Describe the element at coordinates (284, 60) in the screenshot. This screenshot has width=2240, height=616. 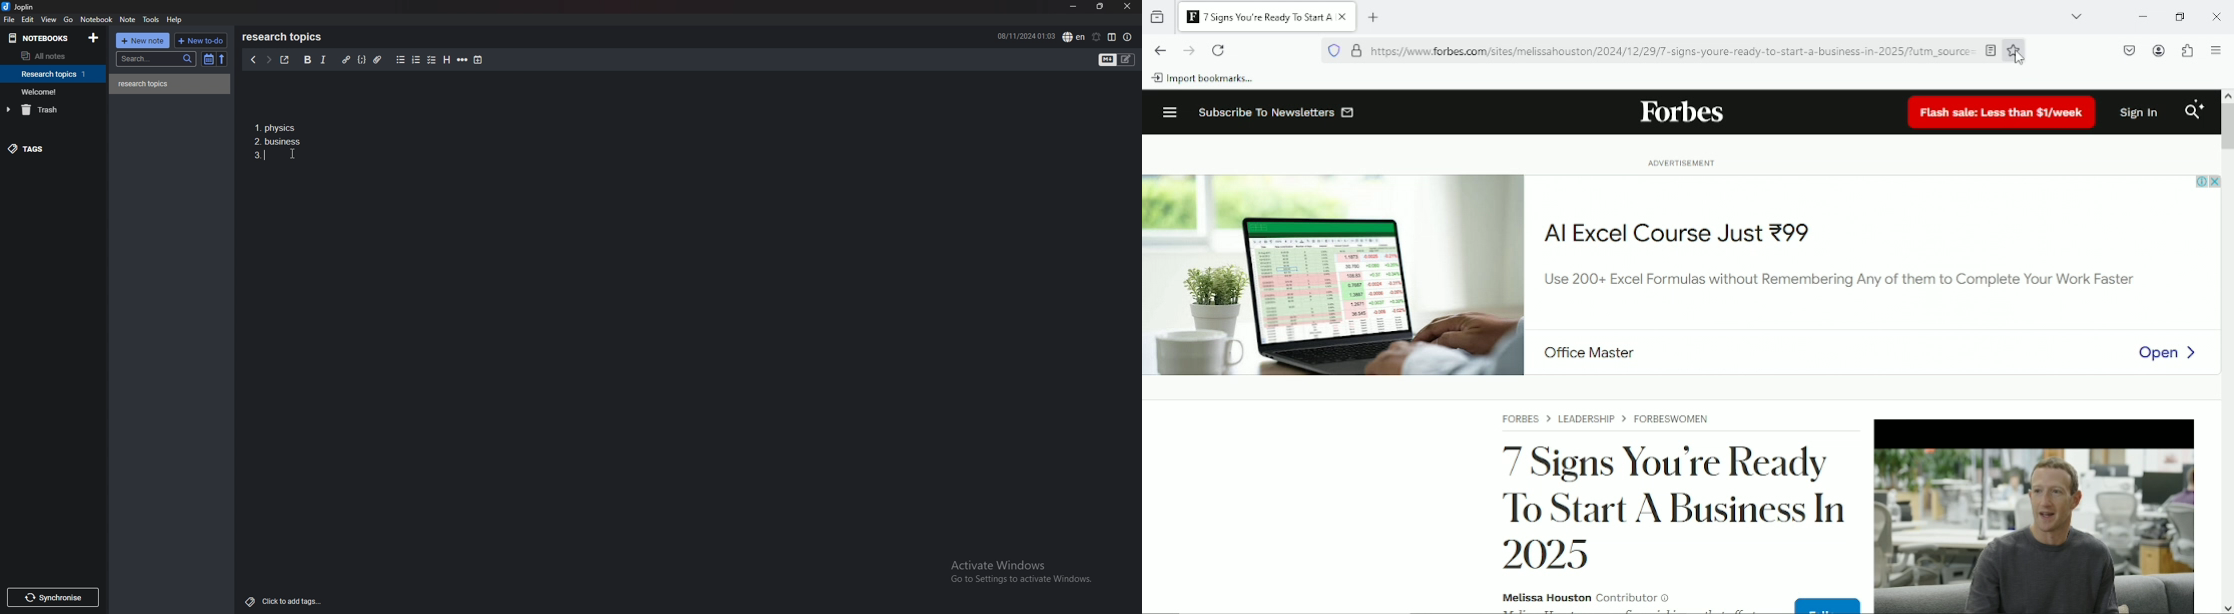
I see `toggle external editor` at that location.